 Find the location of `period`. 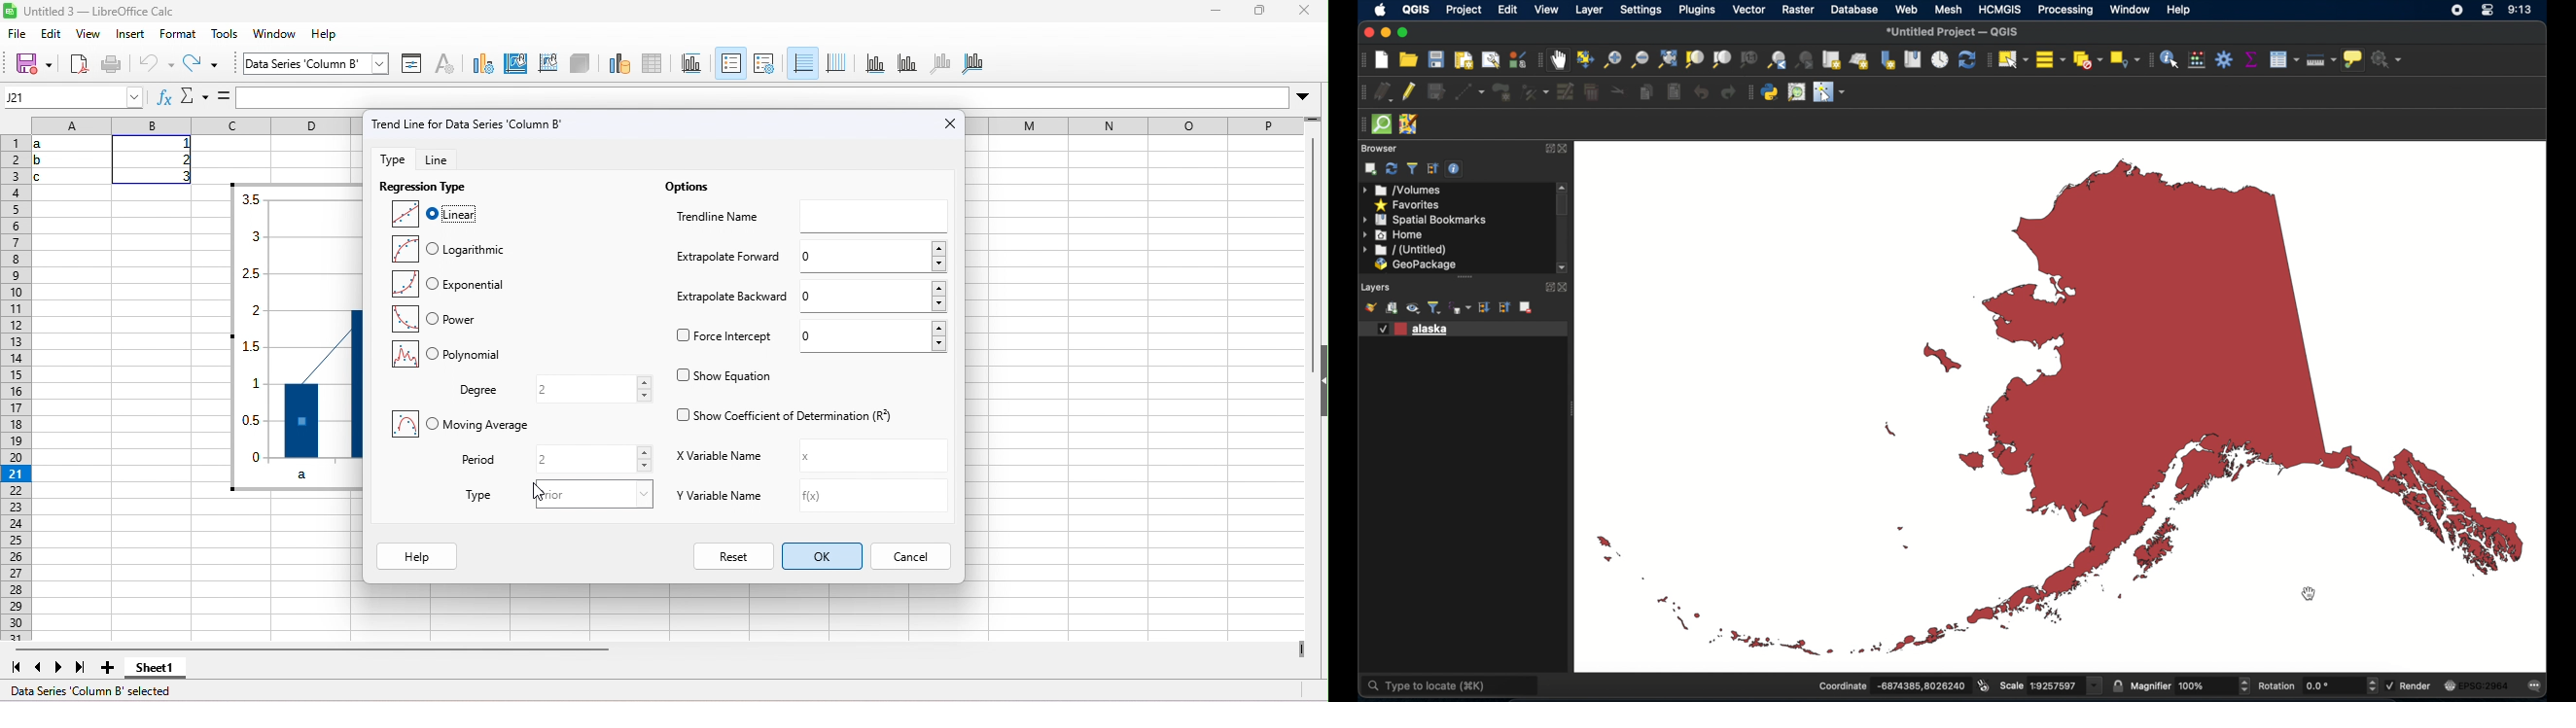

period is located at coordinates (481, 460).